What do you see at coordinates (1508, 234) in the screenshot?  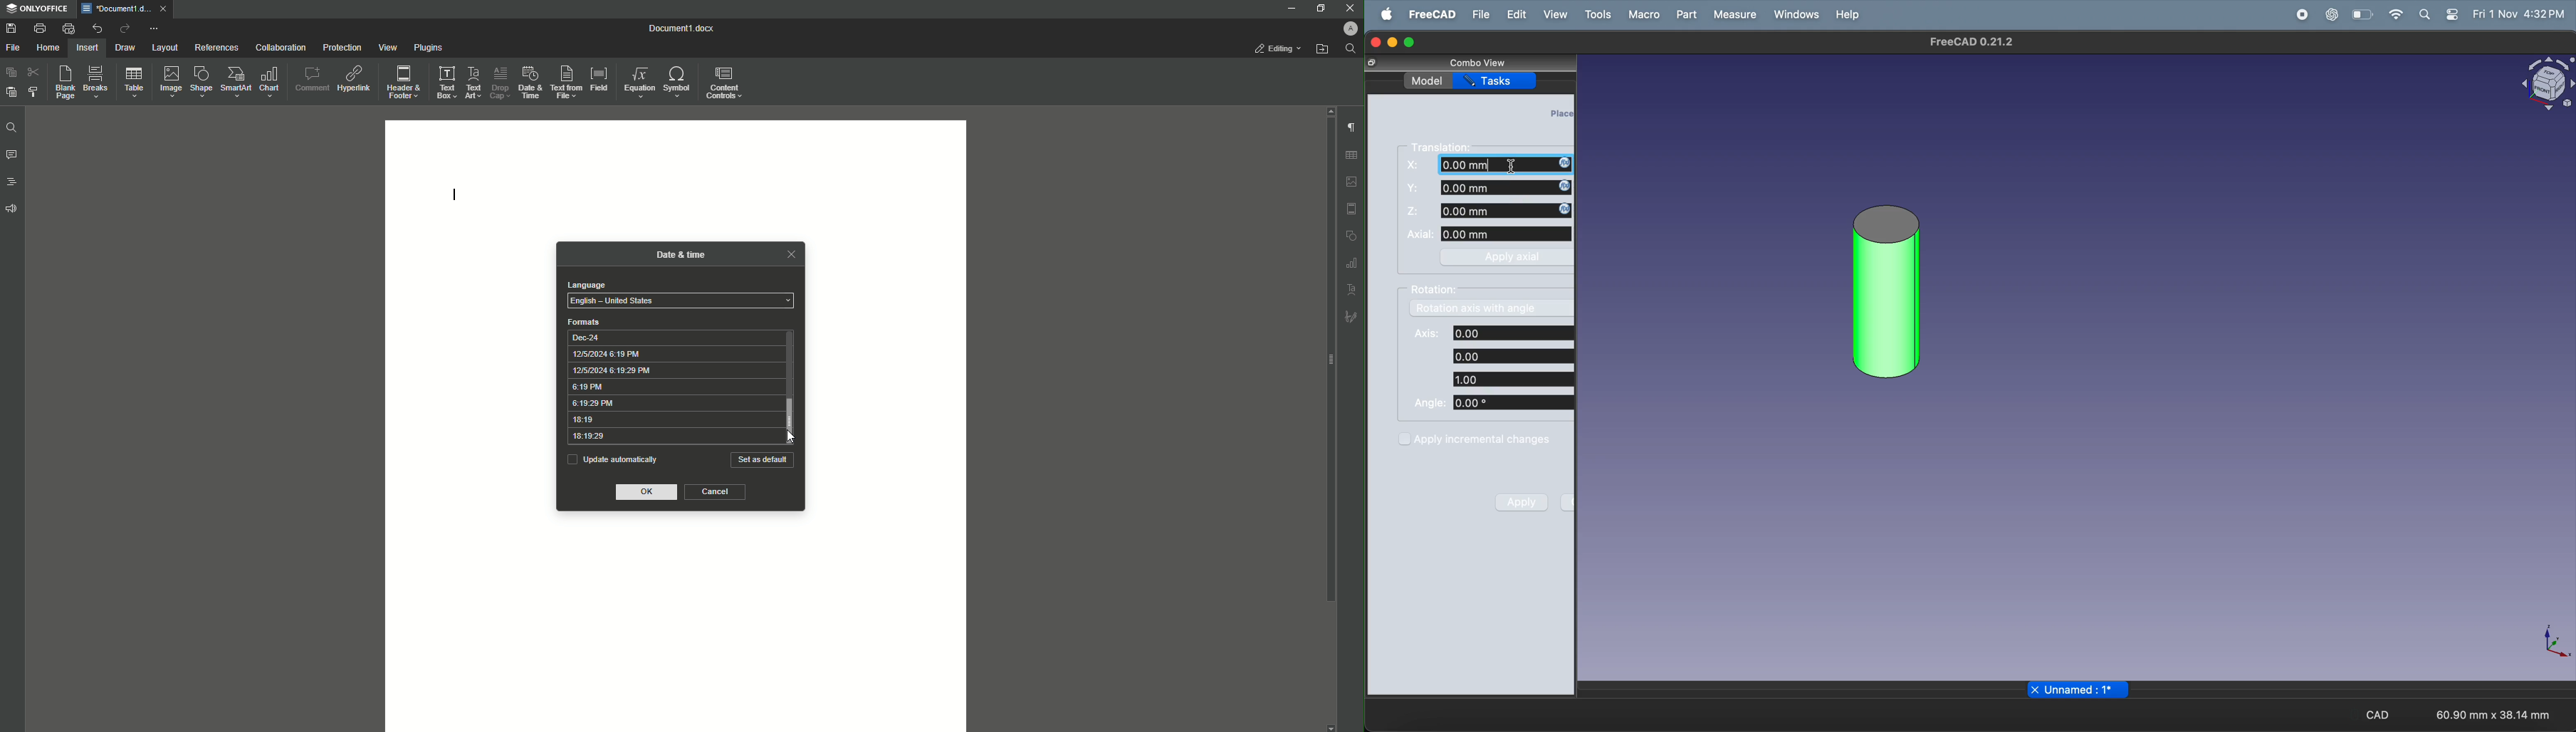 I see `axial length` at bounding box center [1508, 234].